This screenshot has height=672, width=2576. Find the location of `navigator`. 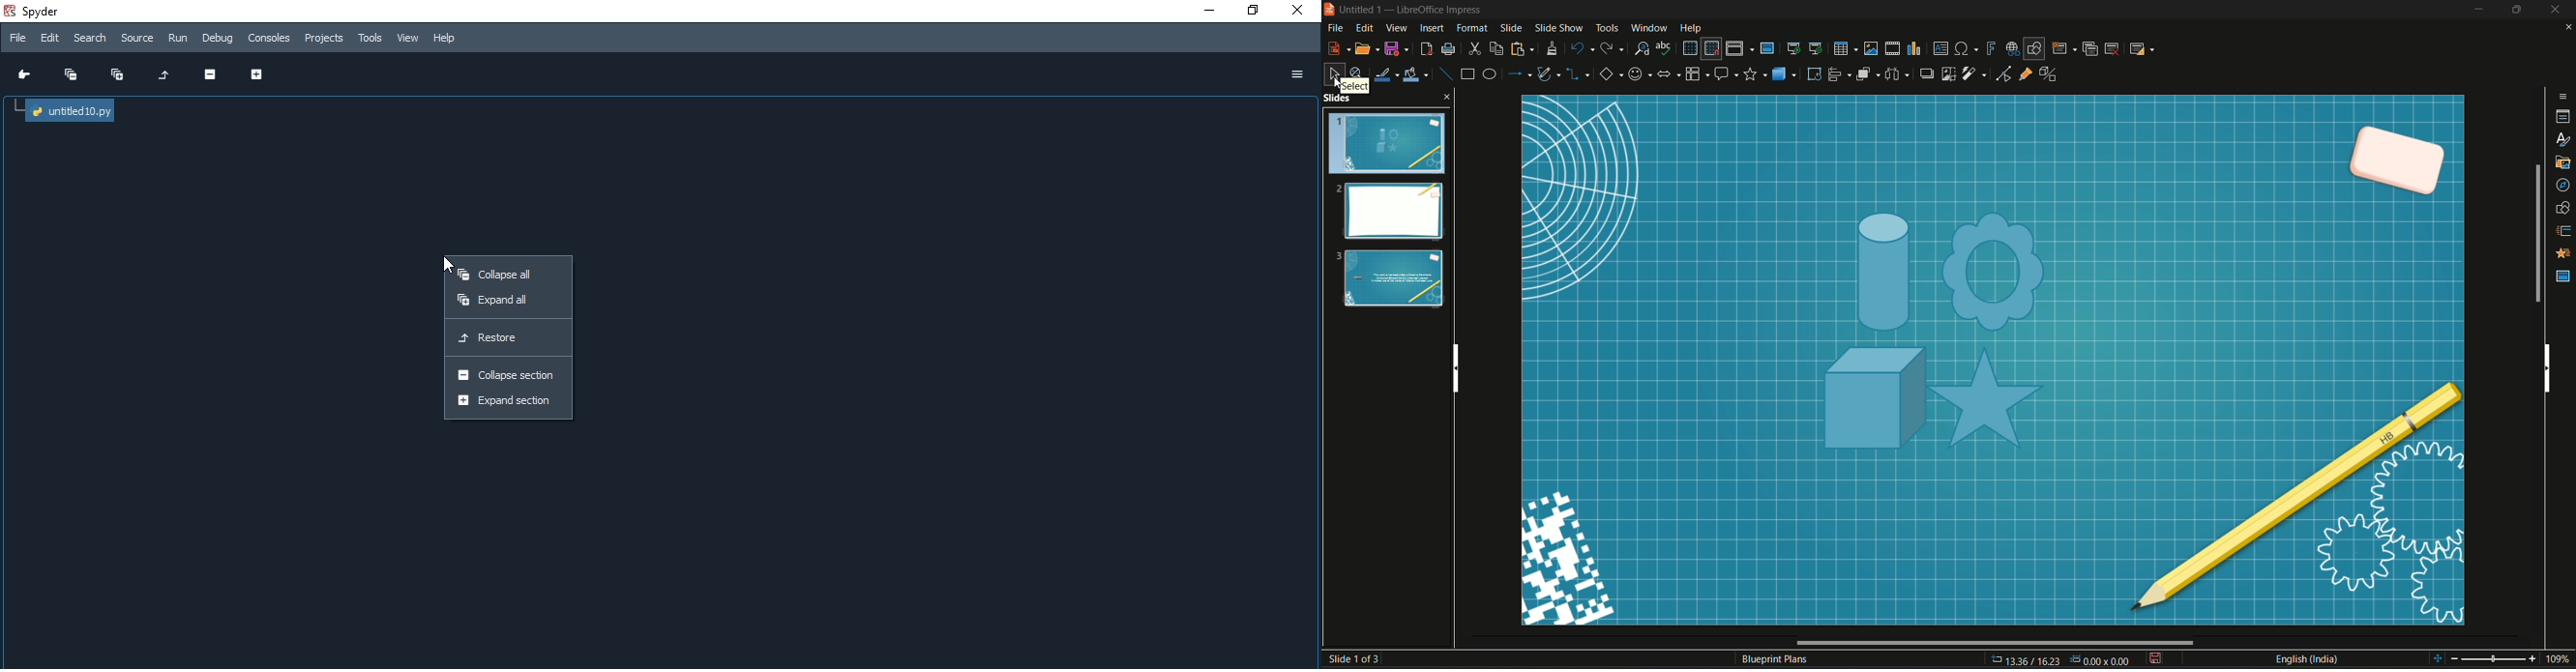

navigator is located at coordinates (2563, 187).